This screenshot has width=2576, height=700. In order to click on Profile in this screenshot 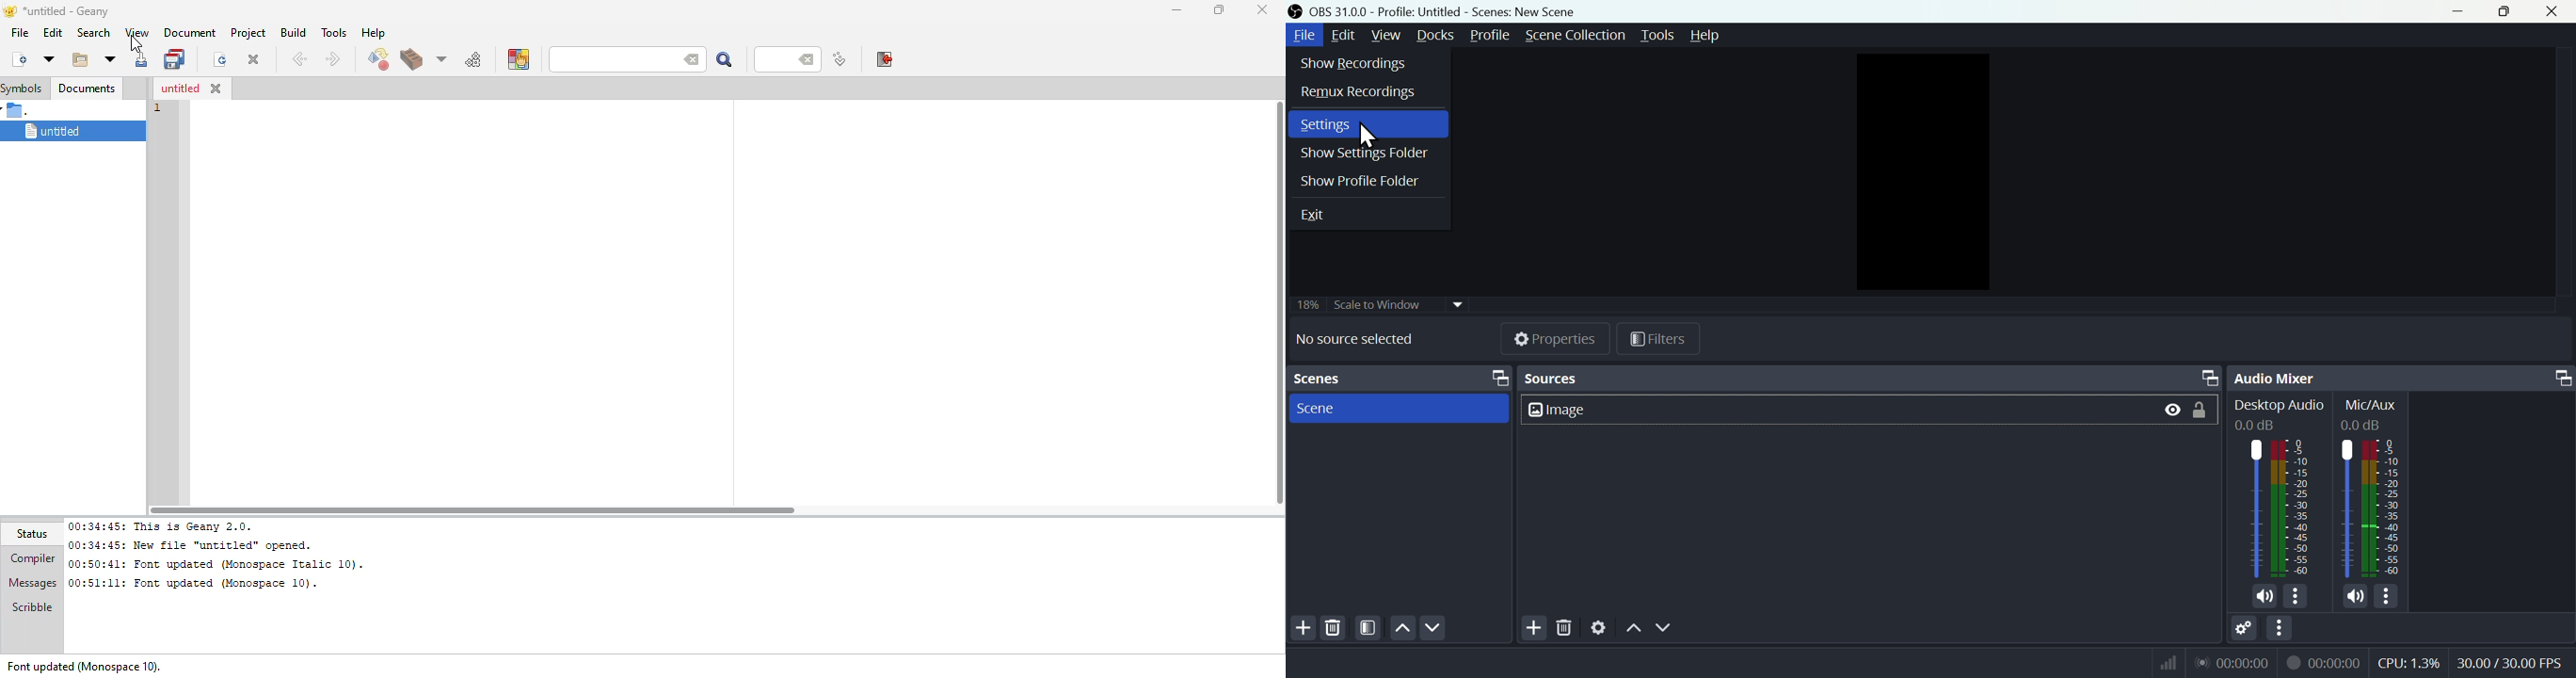, I will do `click(1491, 36)`.